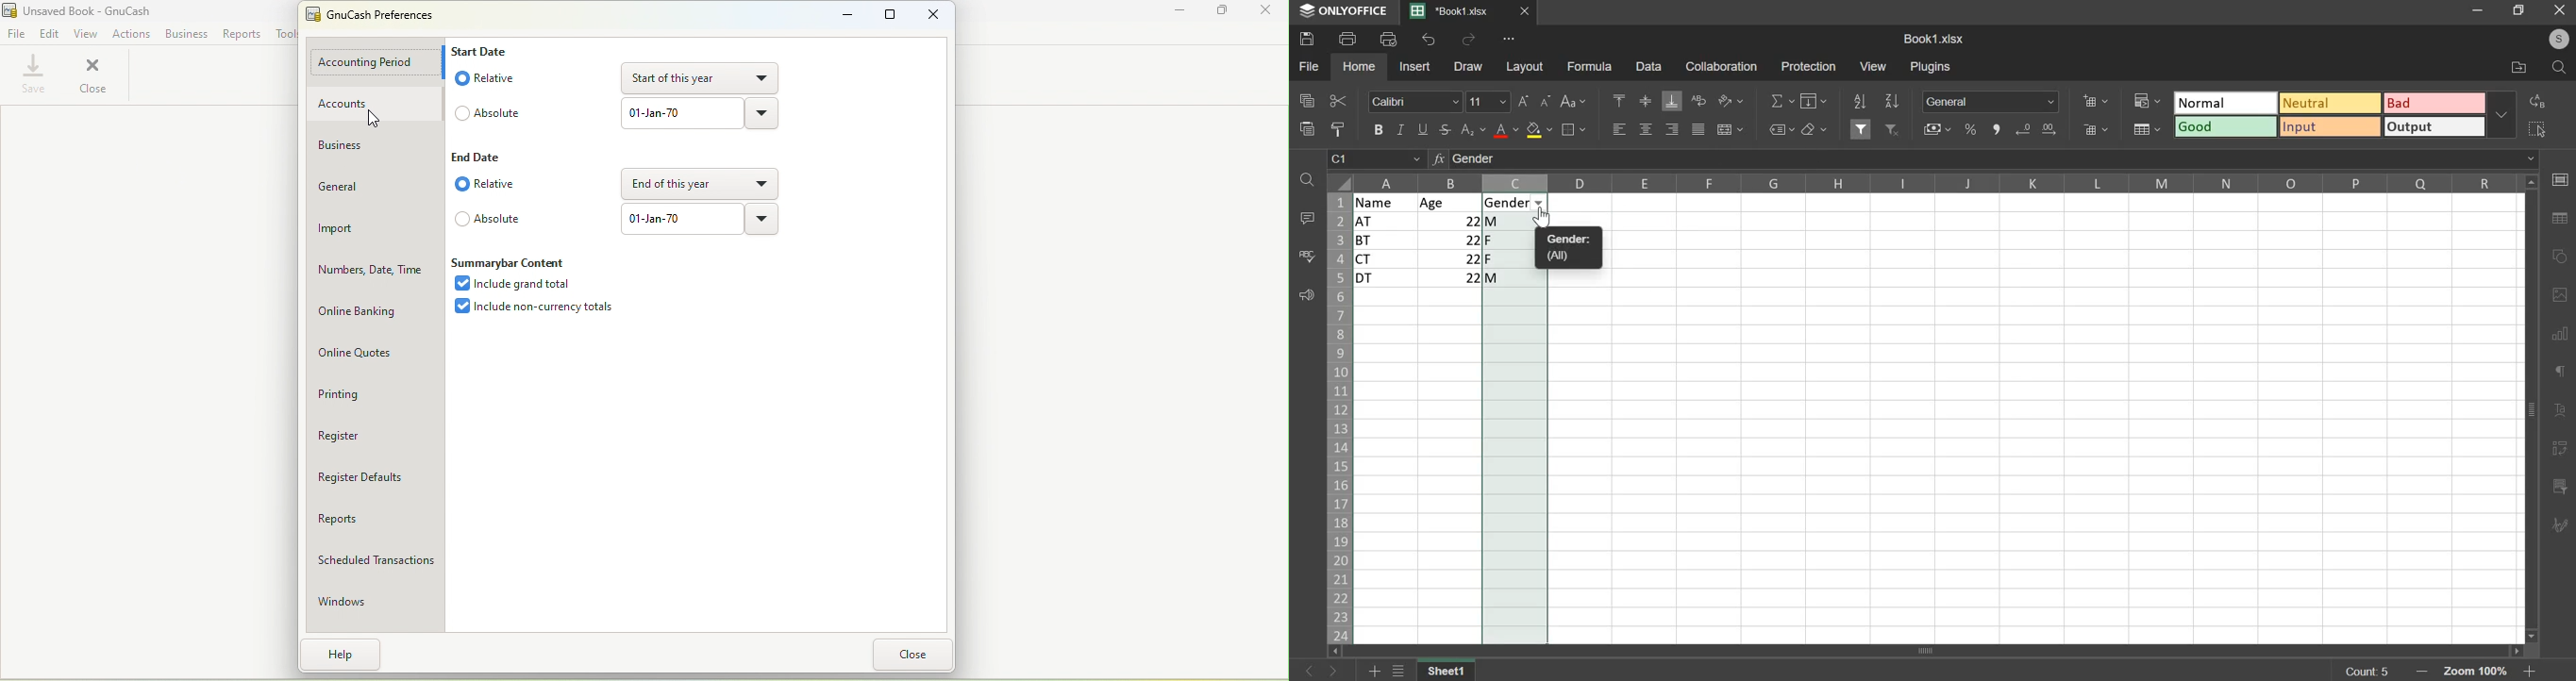 This screenshot has width=2576, height=700. I want to click on onlyoffice, so click(1344, 12).